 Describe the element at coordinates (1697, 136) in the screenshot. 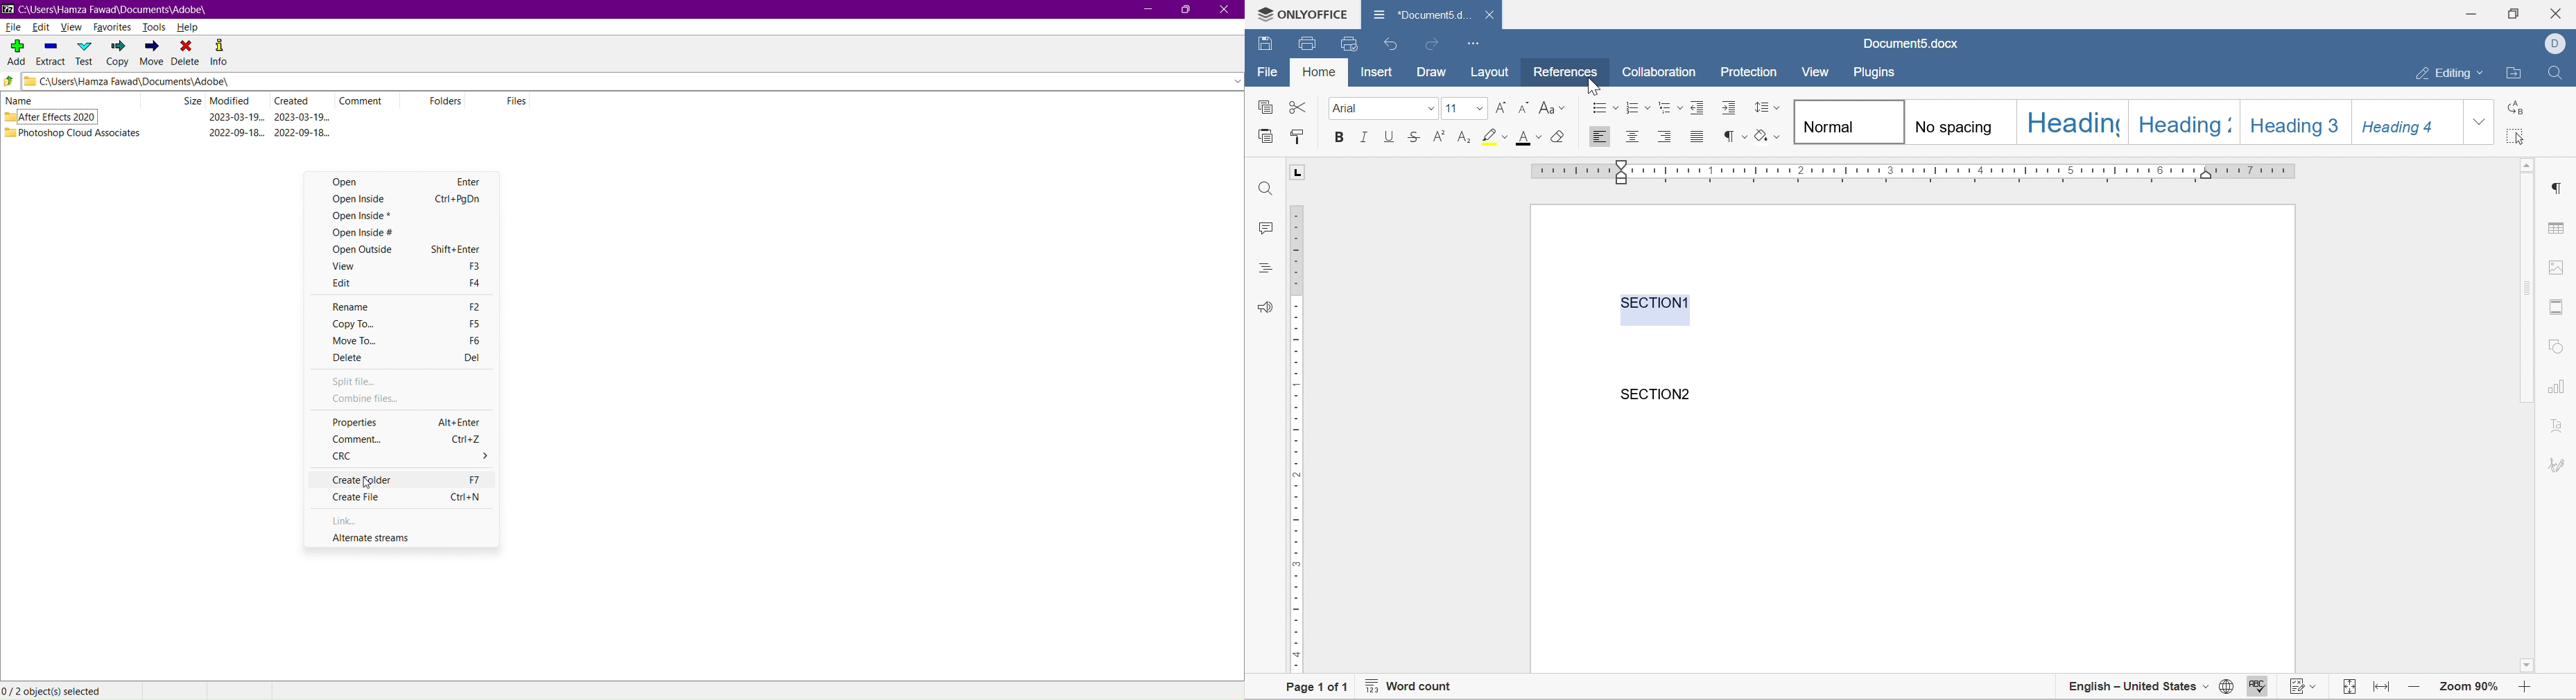

I see `justified` at that location.